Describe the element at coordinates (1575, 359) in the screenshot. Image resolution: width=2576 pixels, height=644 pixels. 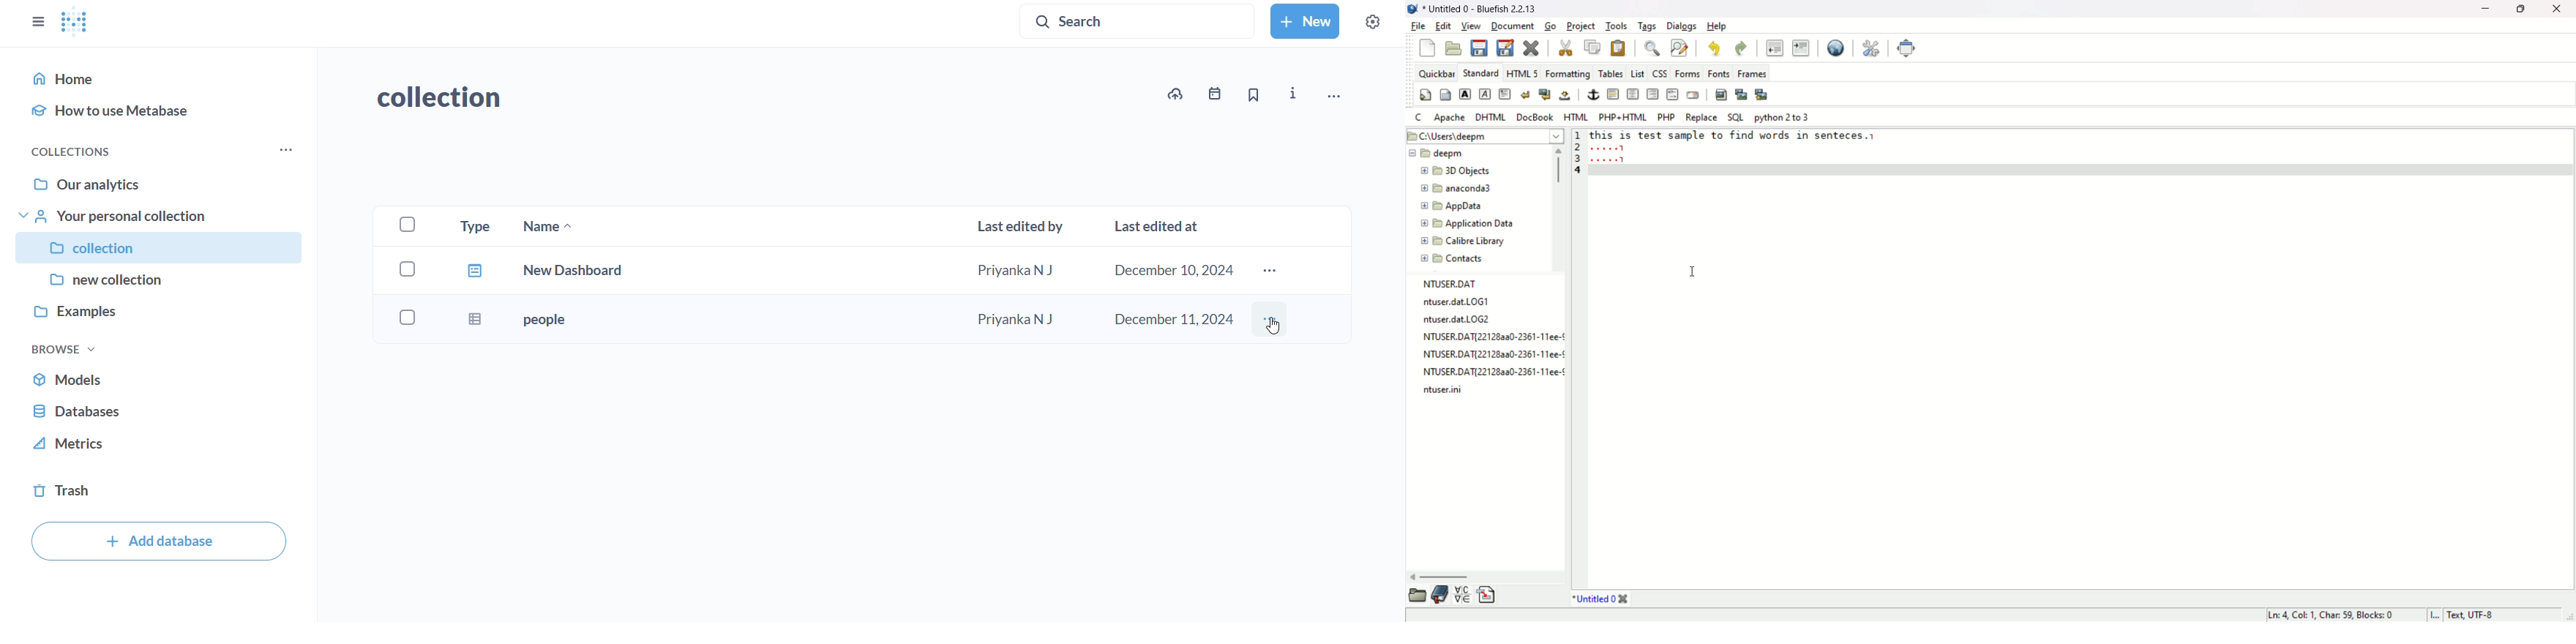
I see `line number` at that location.